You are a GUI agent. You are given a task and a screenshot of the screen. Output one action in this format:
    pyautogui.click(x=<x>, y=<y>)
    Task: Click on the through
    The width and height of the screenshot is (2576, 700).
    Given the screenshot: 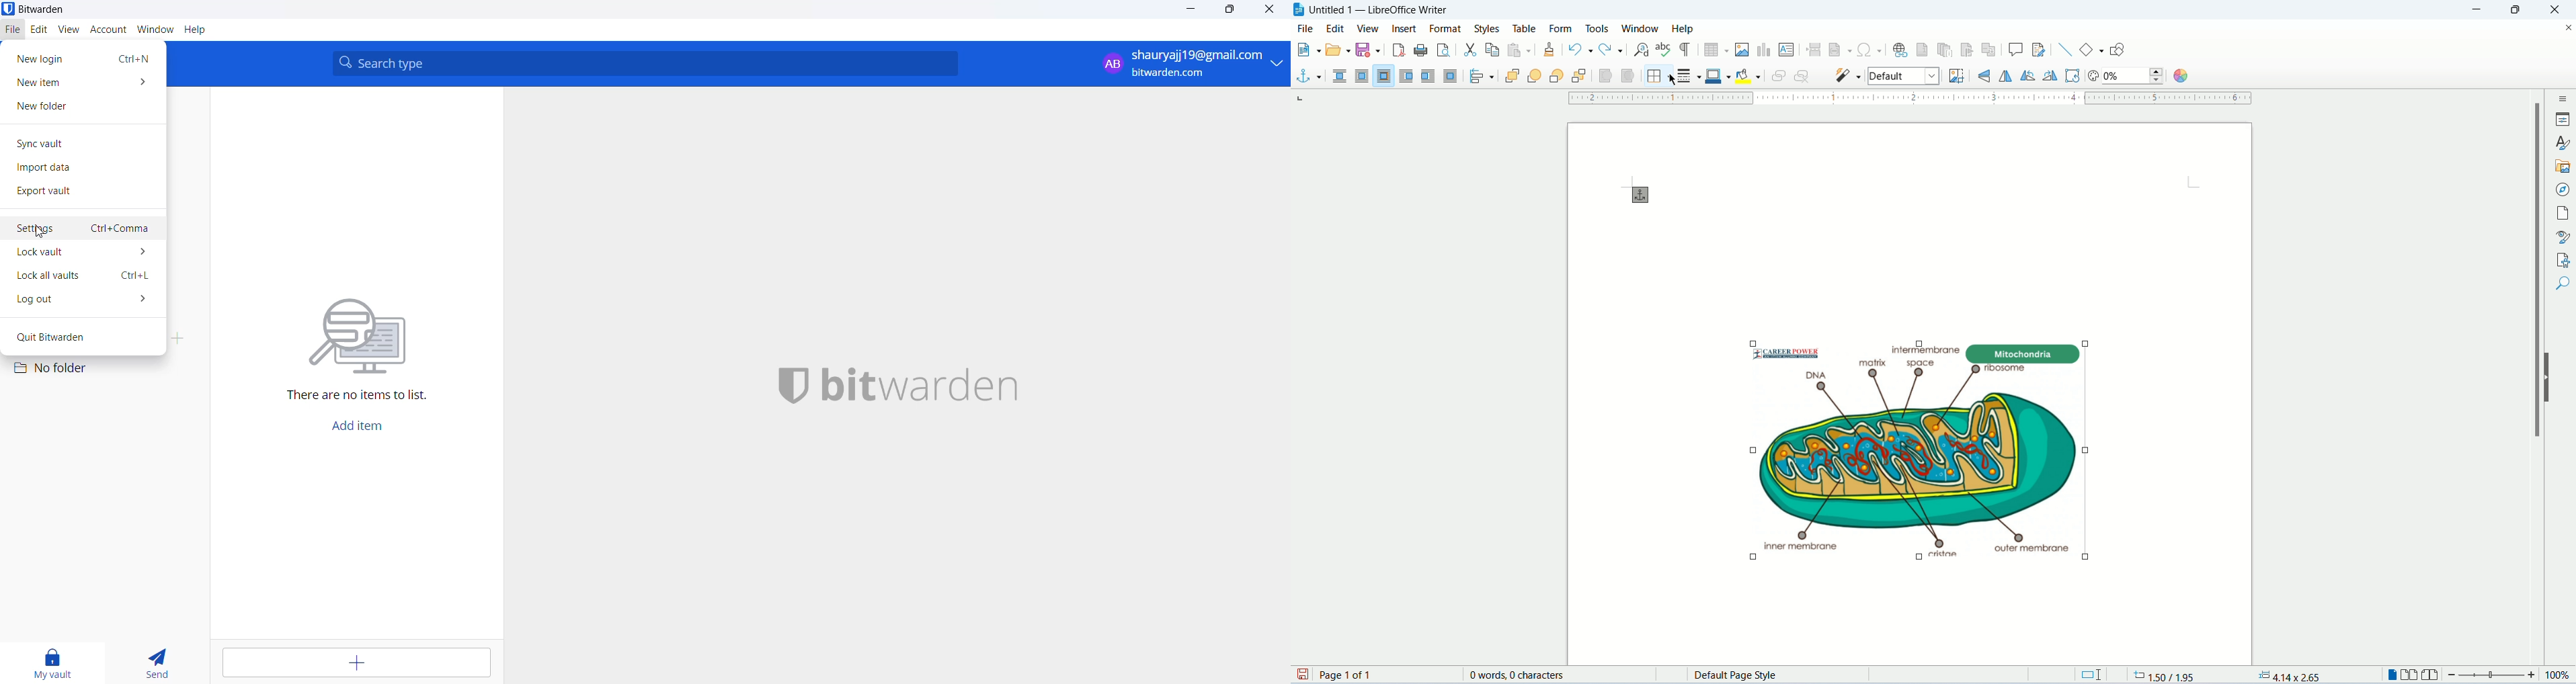 What is the action you would take?
    pyautogui.click(x=1450, y=76)
    